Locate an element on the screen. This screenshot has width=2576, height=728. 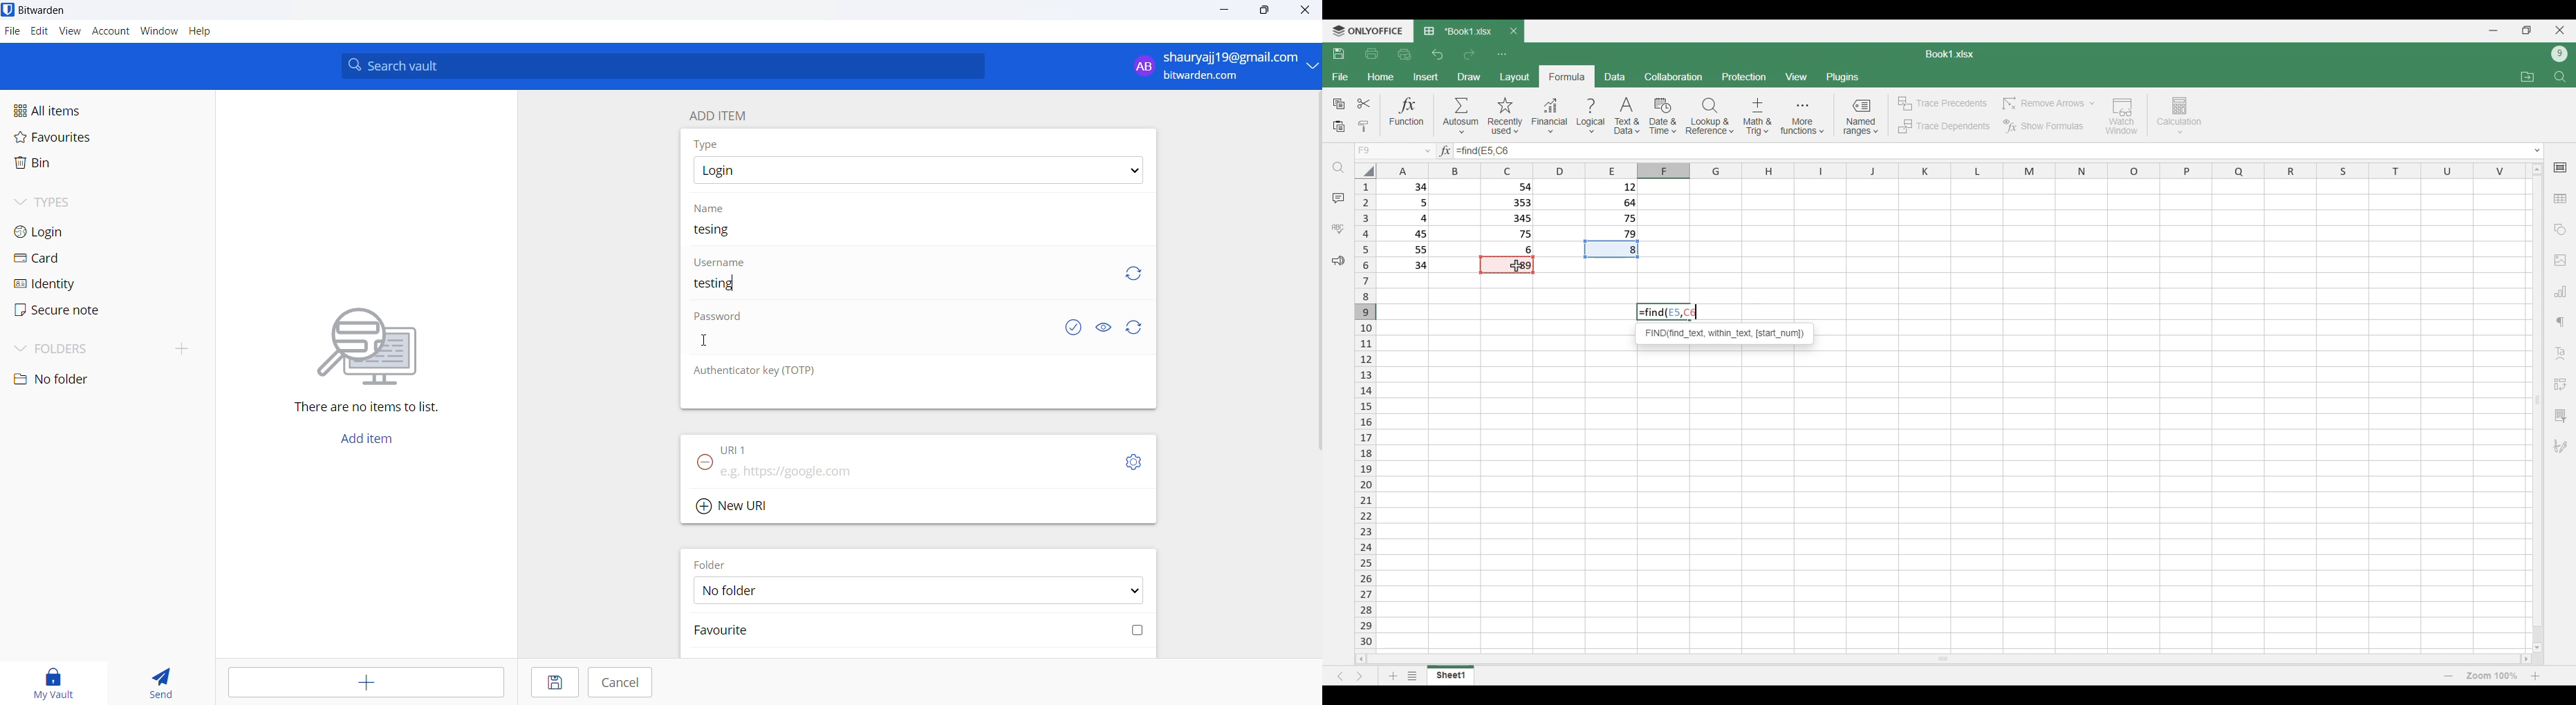
Choose cell name is located at coordinates (1391, 151).